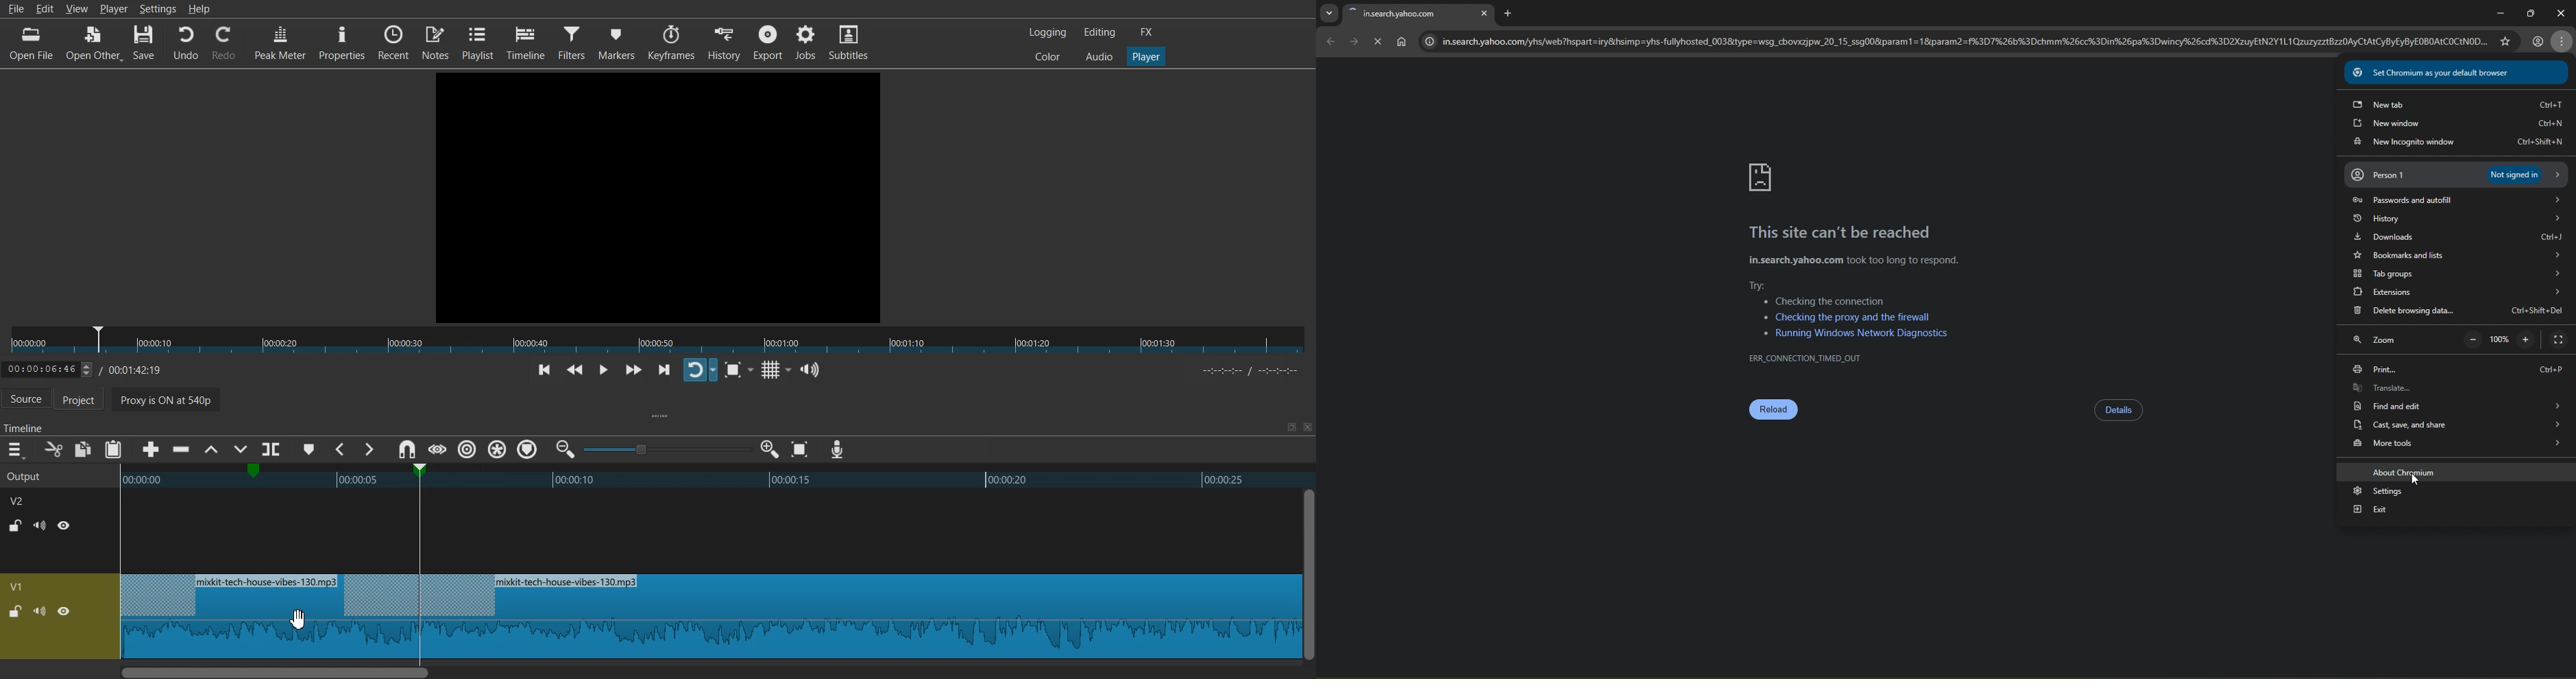  Describe the element at coordinates (671, 43) in the screenshot. I see `Keyframes` at that location.